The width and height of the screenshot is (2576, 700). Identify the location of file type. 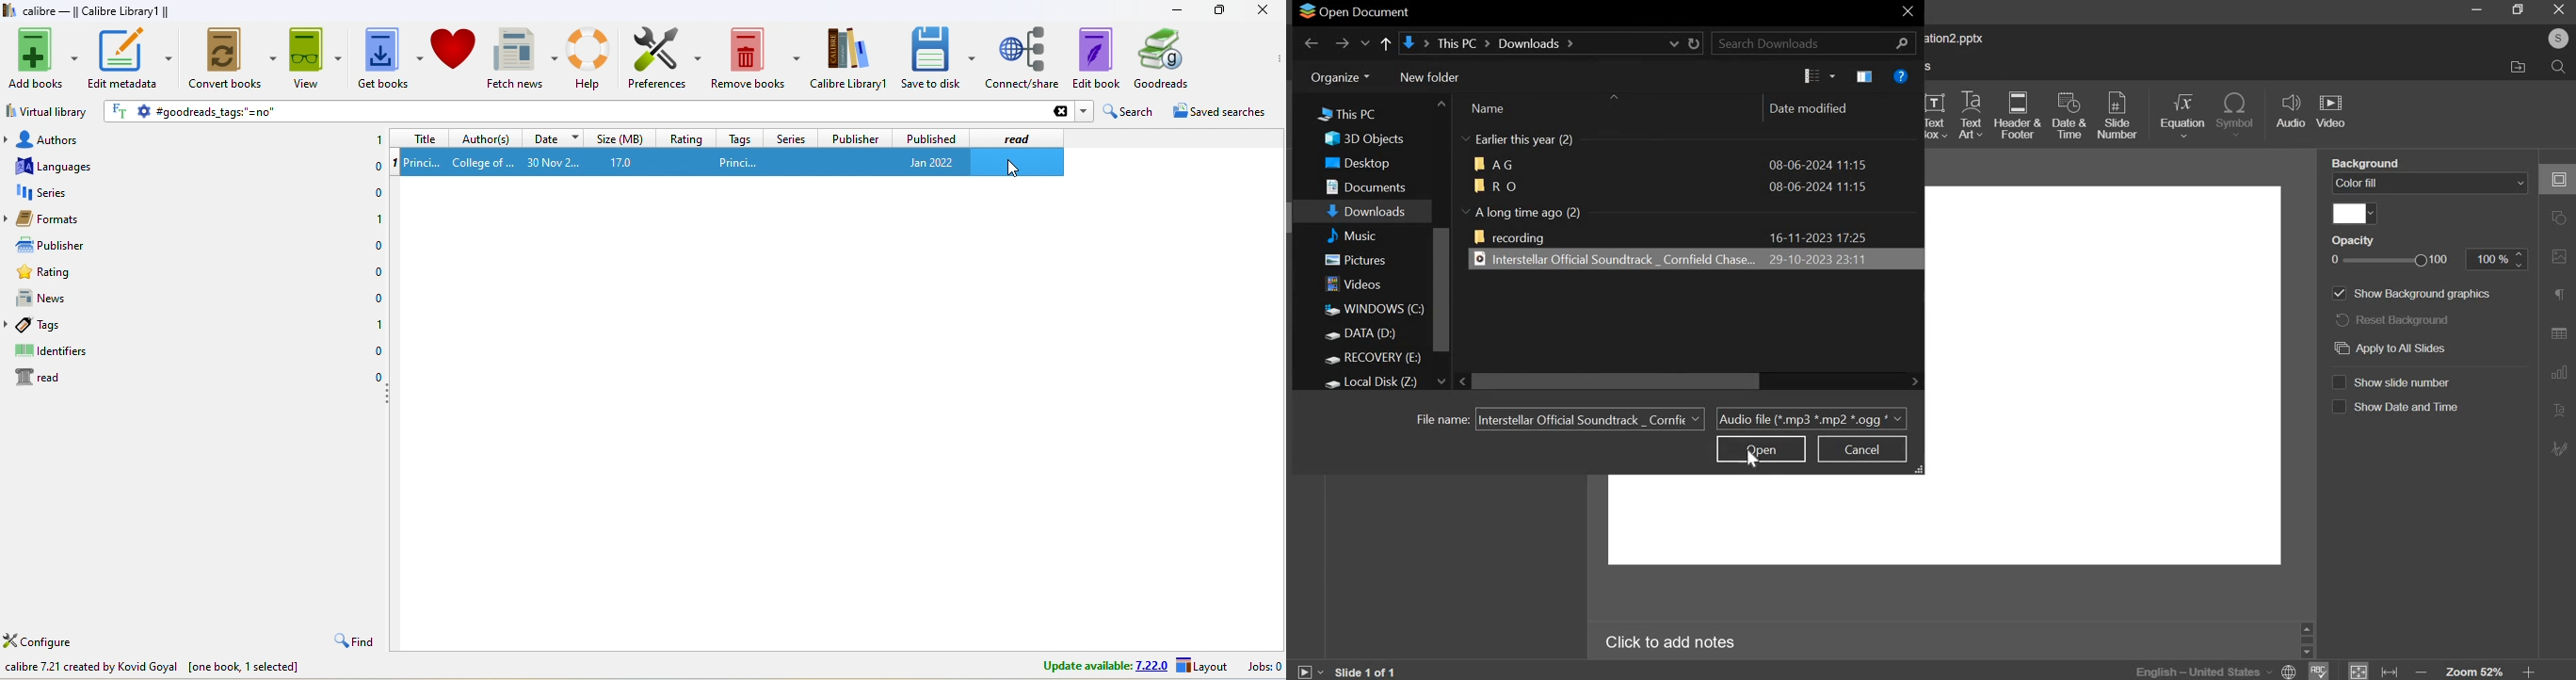
(1812, 419).